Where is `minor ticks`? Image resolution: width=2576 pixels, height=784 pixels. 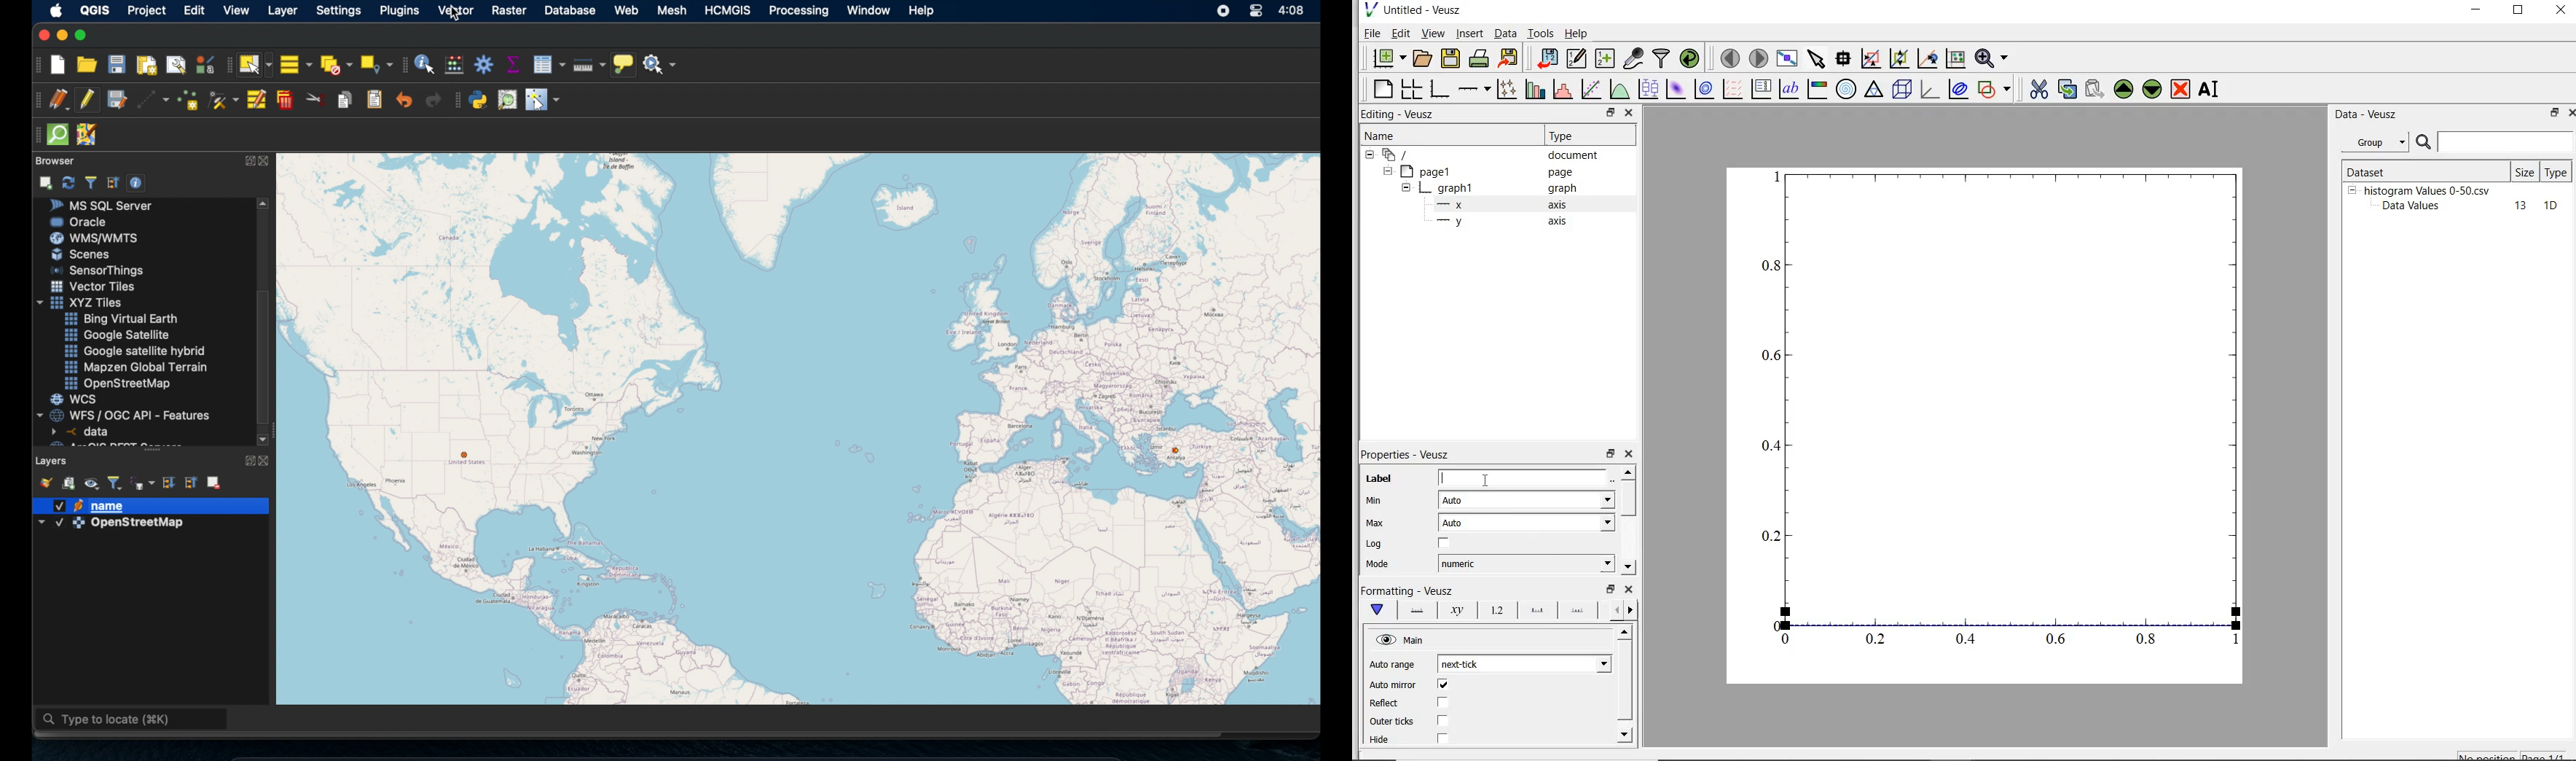
minor ticks is located at coordinates (1578, 612).